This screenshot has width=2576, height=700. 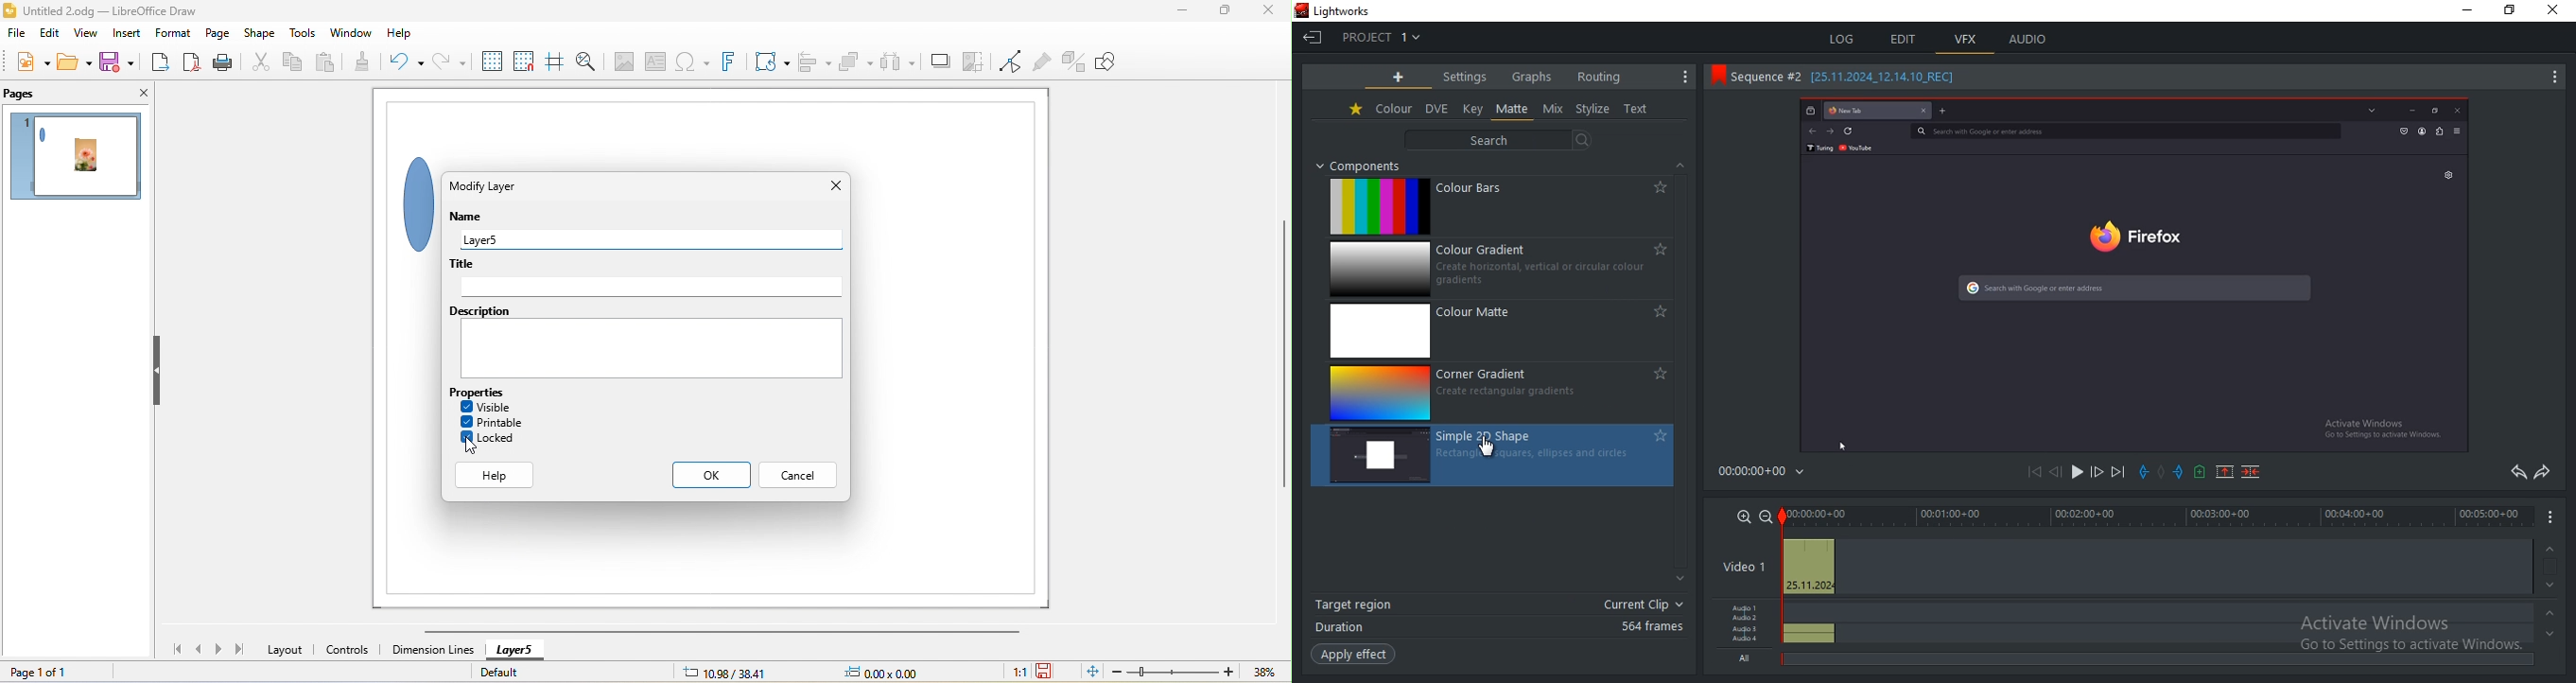 I want to click on stylize, so click(x=1593, y=109).